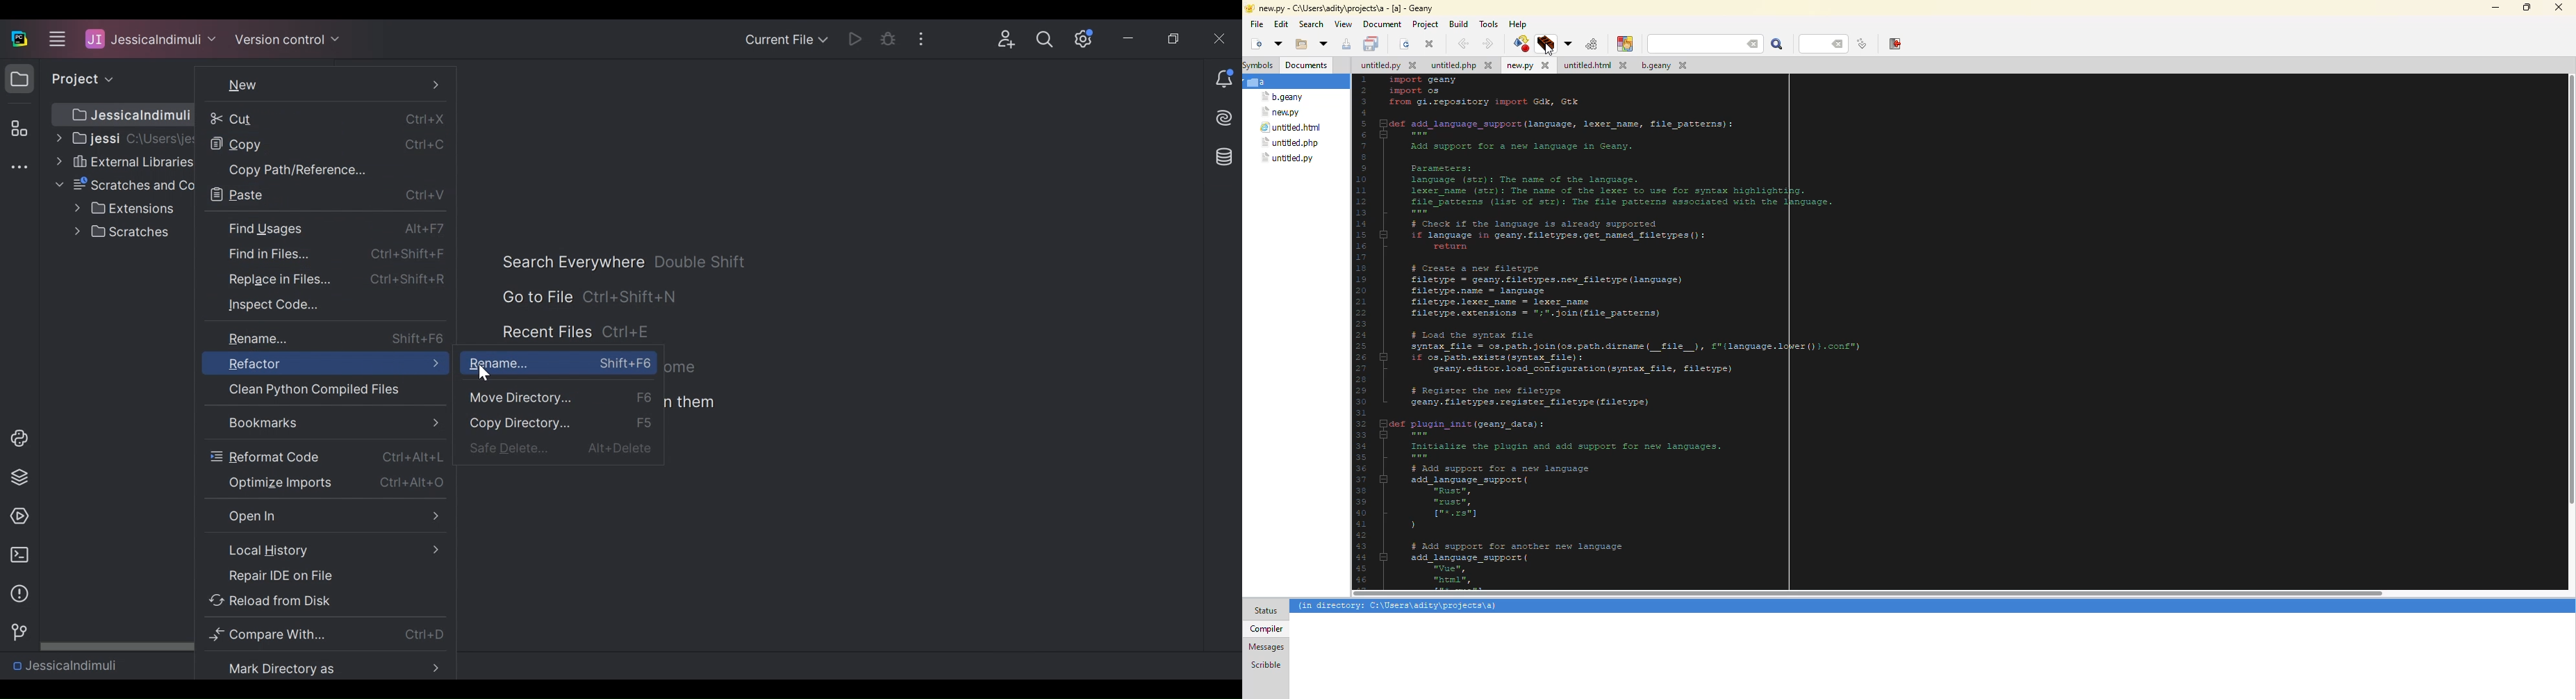 The height and width of the screenshot is (700, 2576). Describe the element at coordinates (122, 137) in the screenshot. I see `Project Directory` at that location.